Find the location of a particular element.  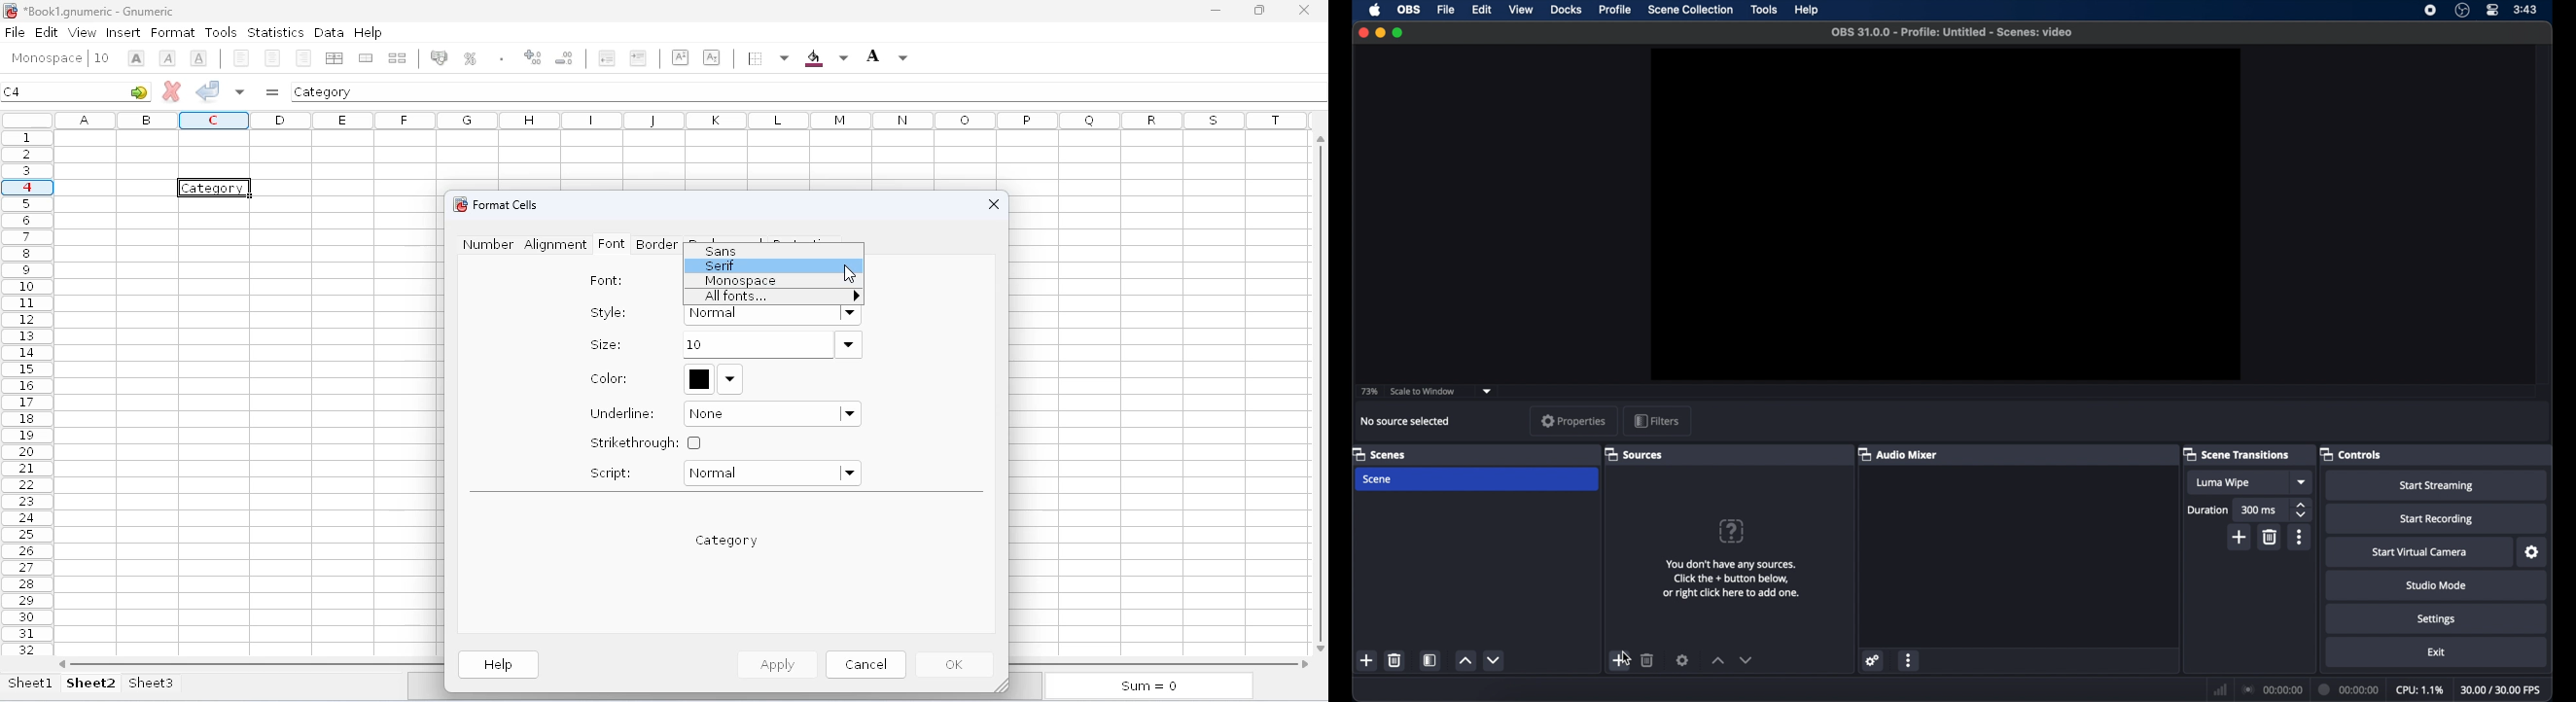

increment is located at coordinates (1465, 660).